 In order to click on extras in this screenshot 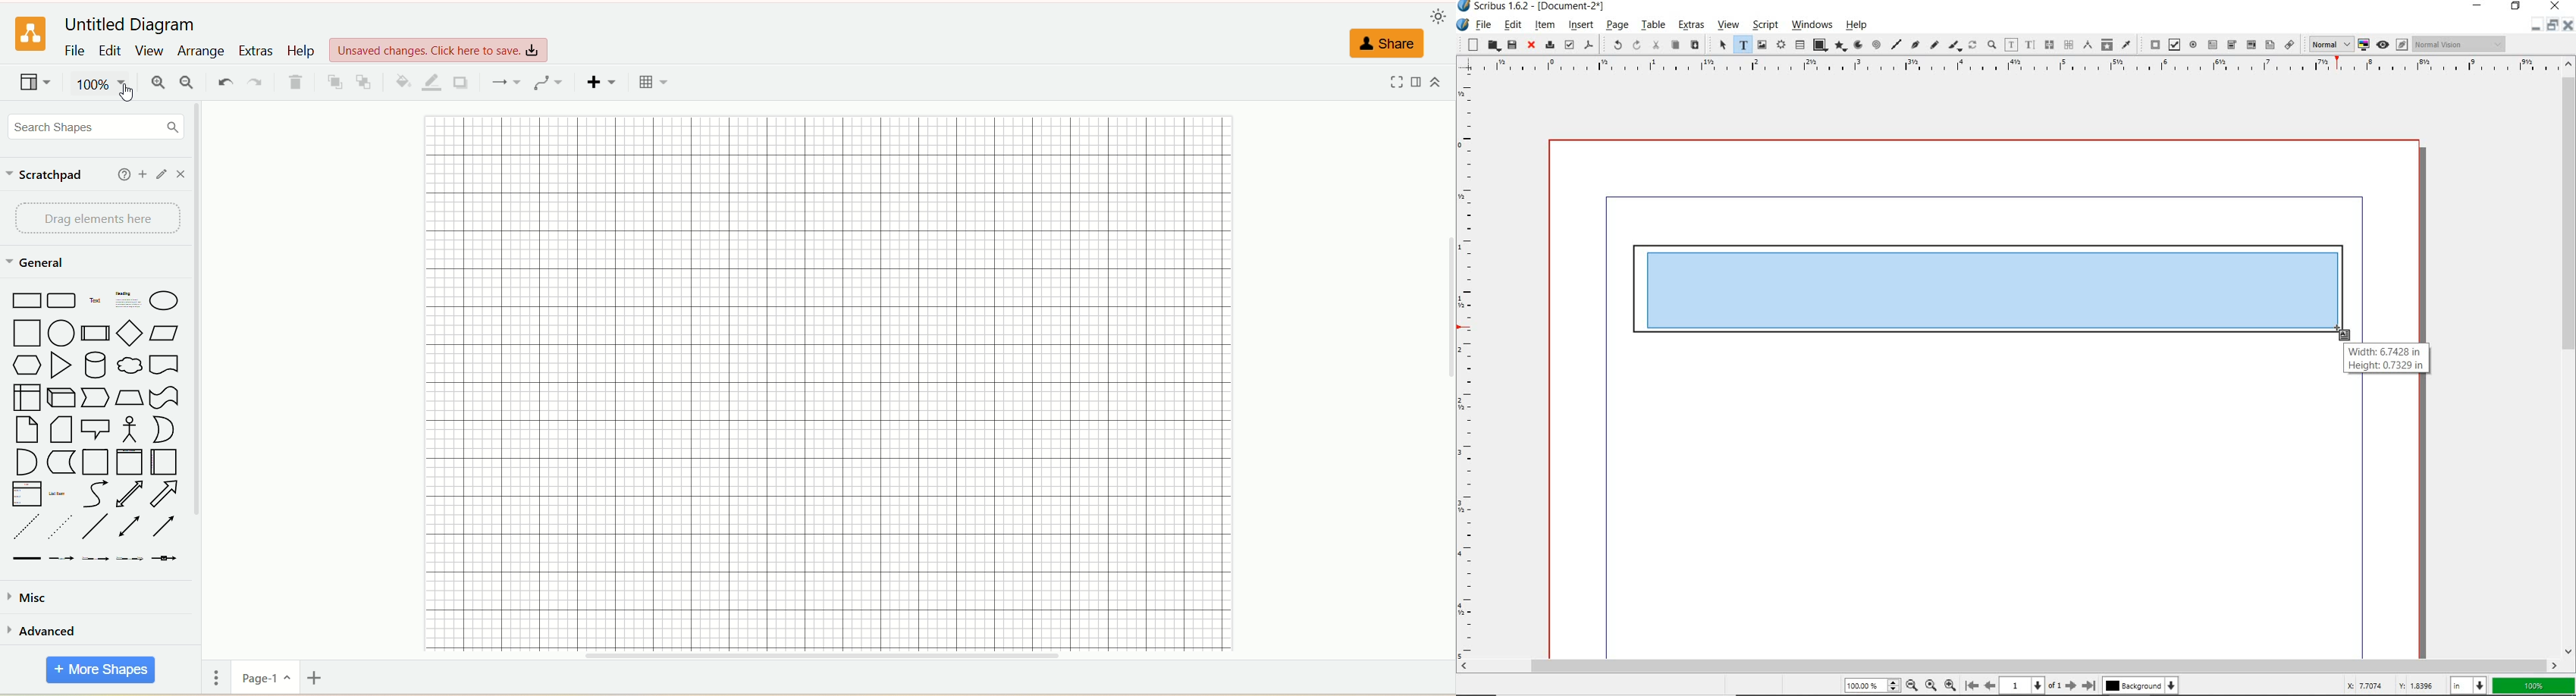, I will do `click(256, 50)`.